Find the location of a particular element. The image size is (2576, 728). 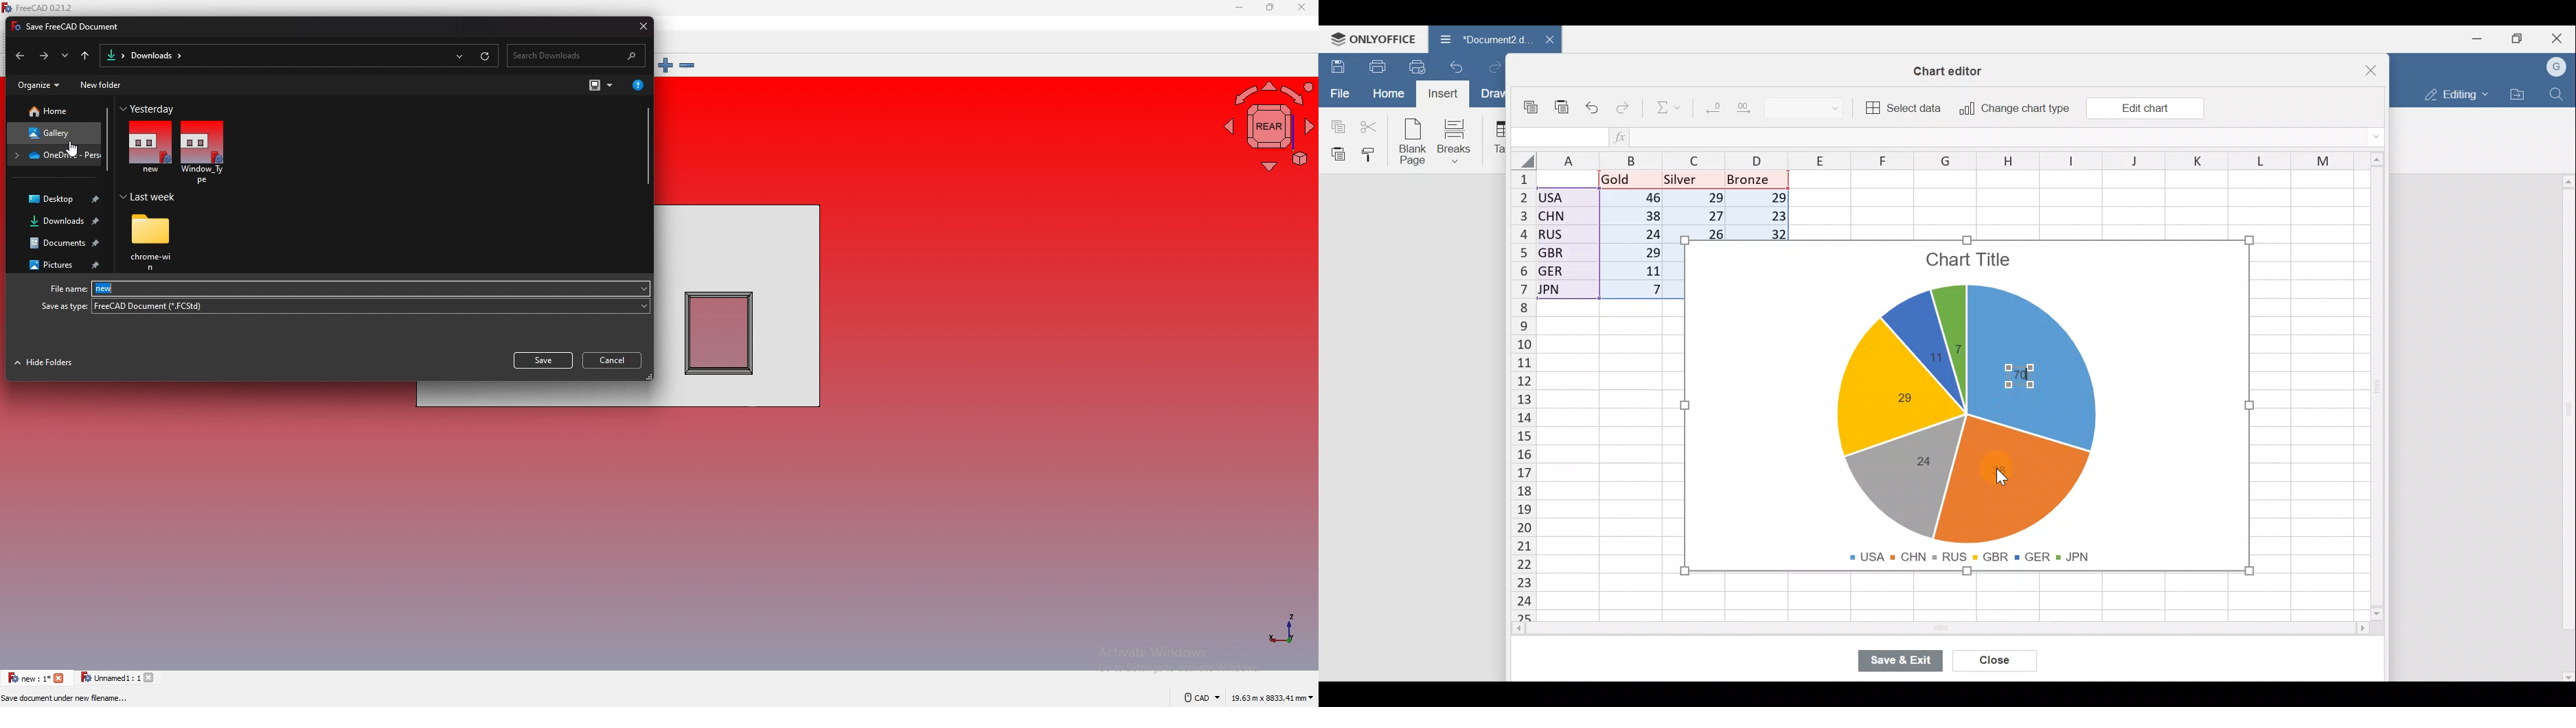

ONLYOFFICE Menu is located at coordinates (1371, 39).